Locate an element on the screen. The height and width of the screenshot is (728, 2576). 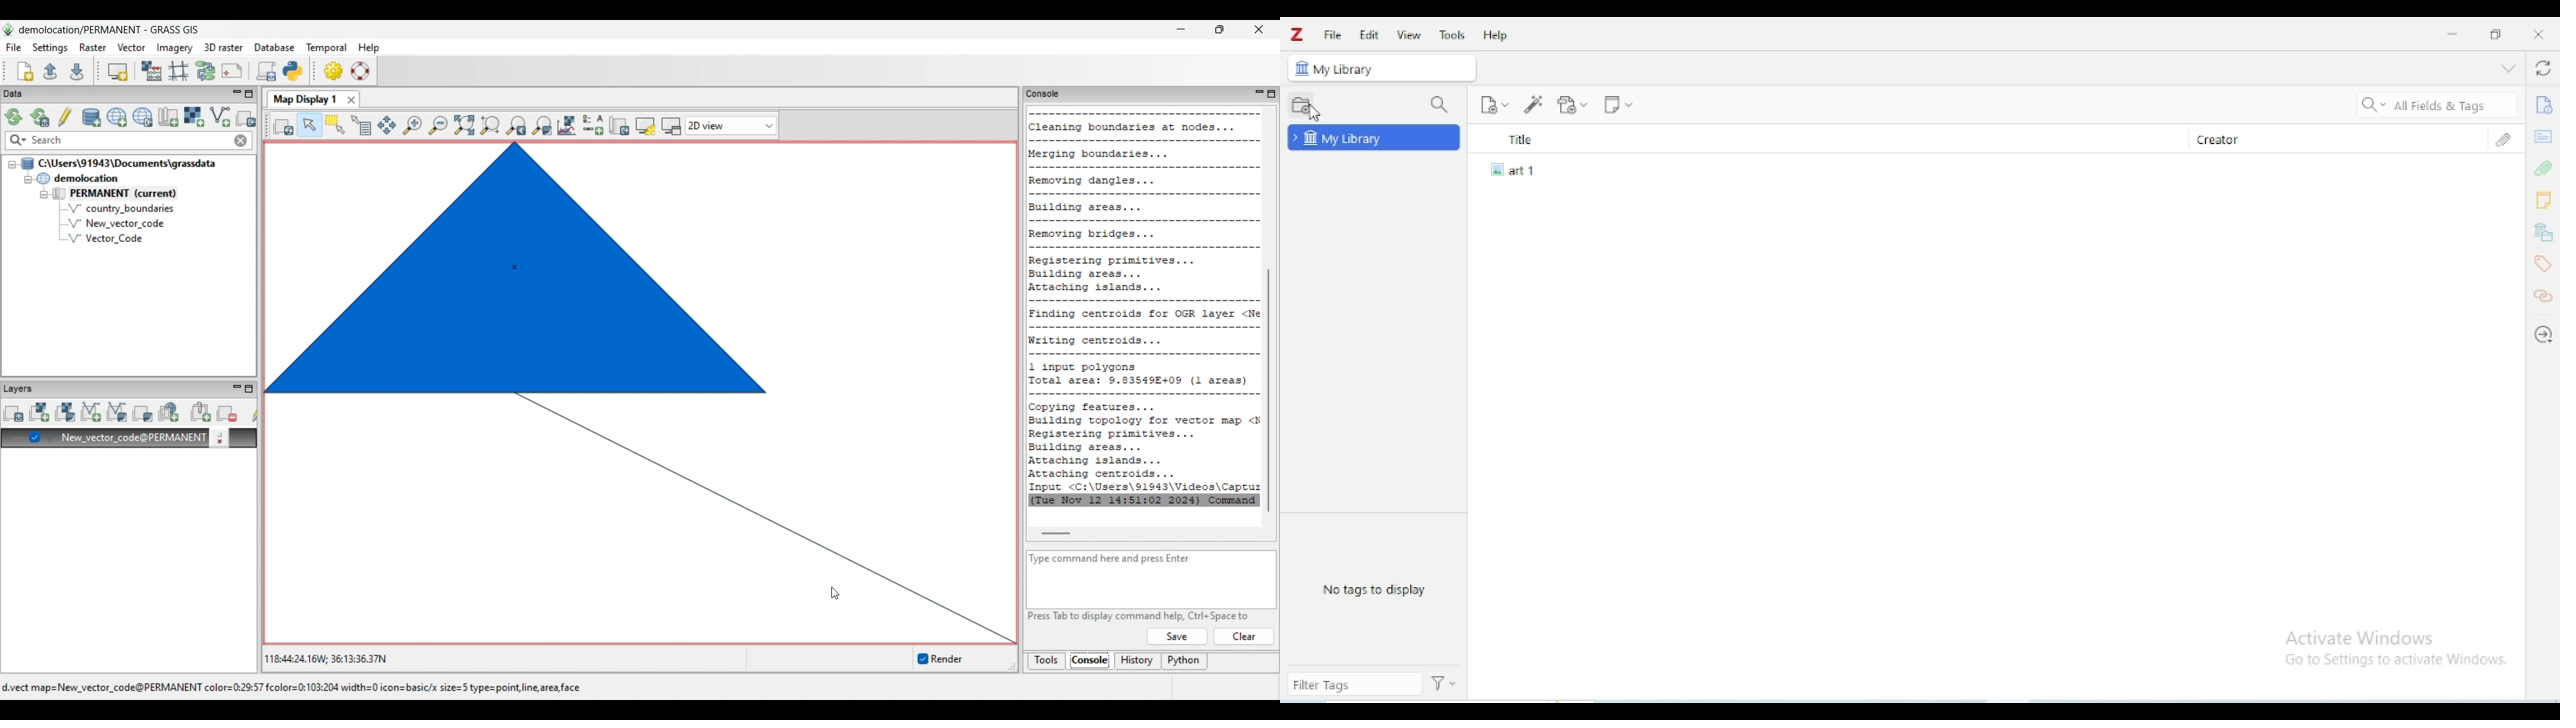
title is located at coordinates (1826, 139).